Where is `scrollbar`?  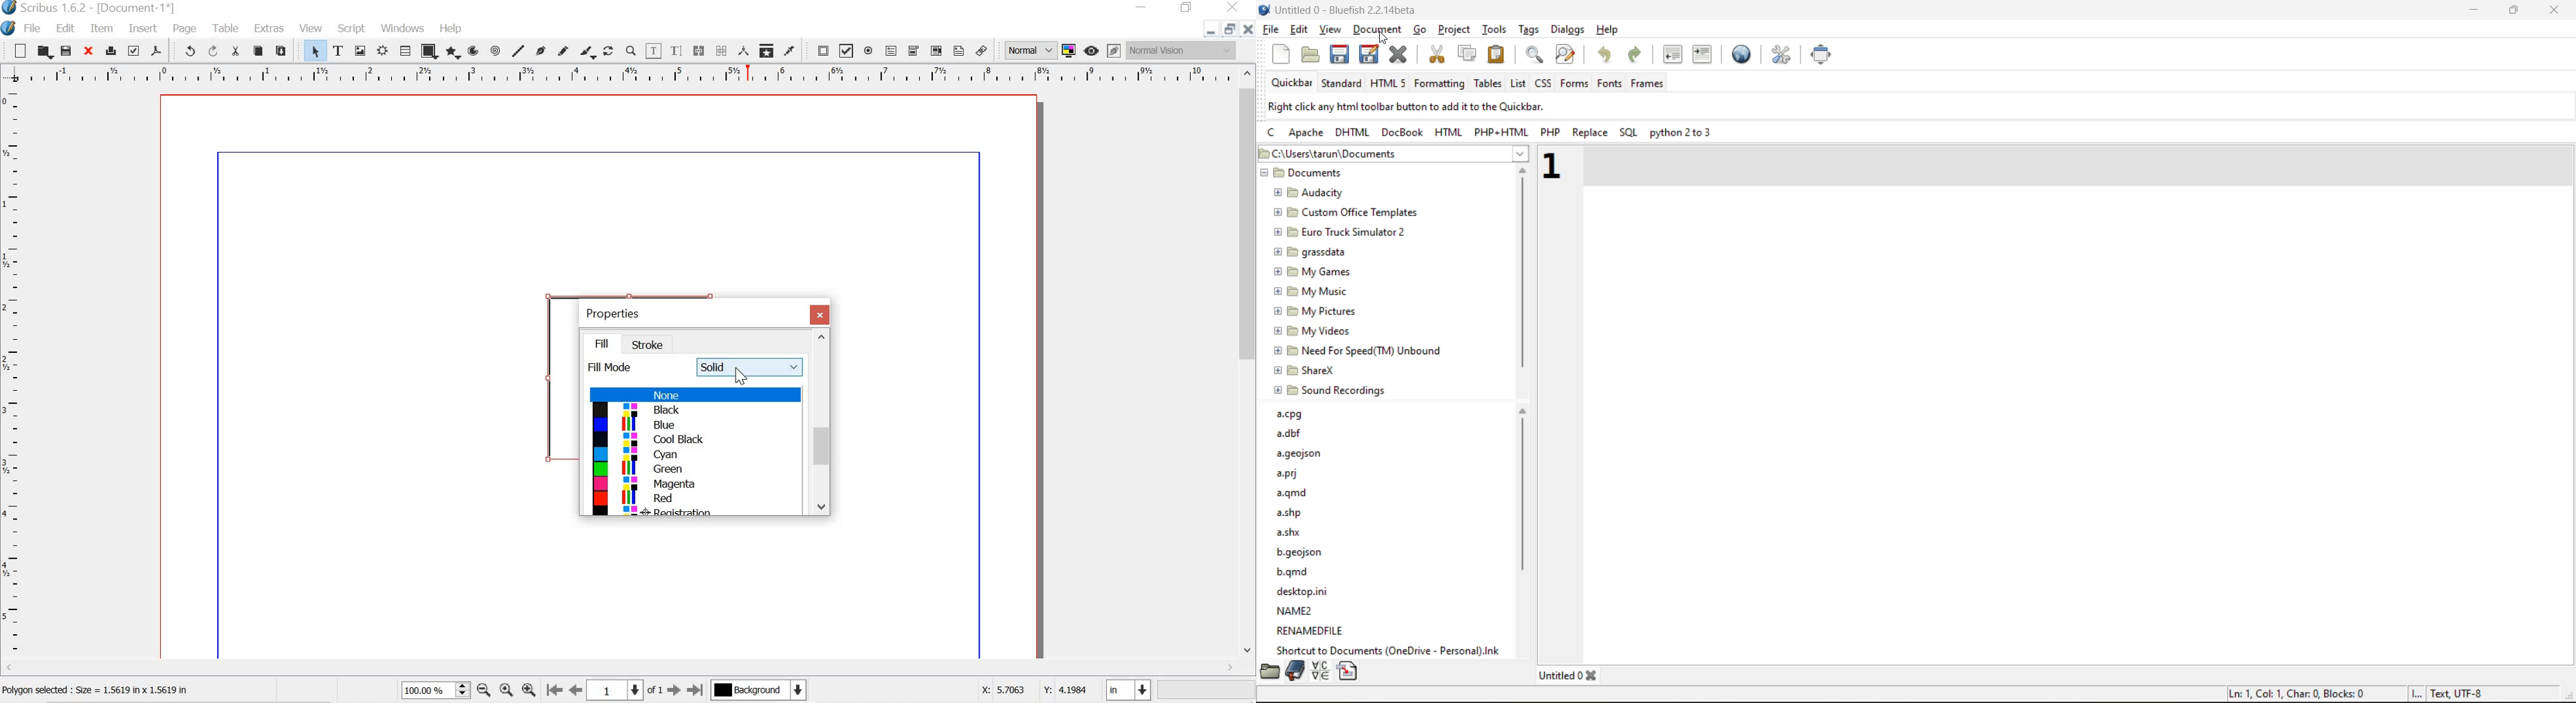 scrollbar is located at coordinates (1247, 365).